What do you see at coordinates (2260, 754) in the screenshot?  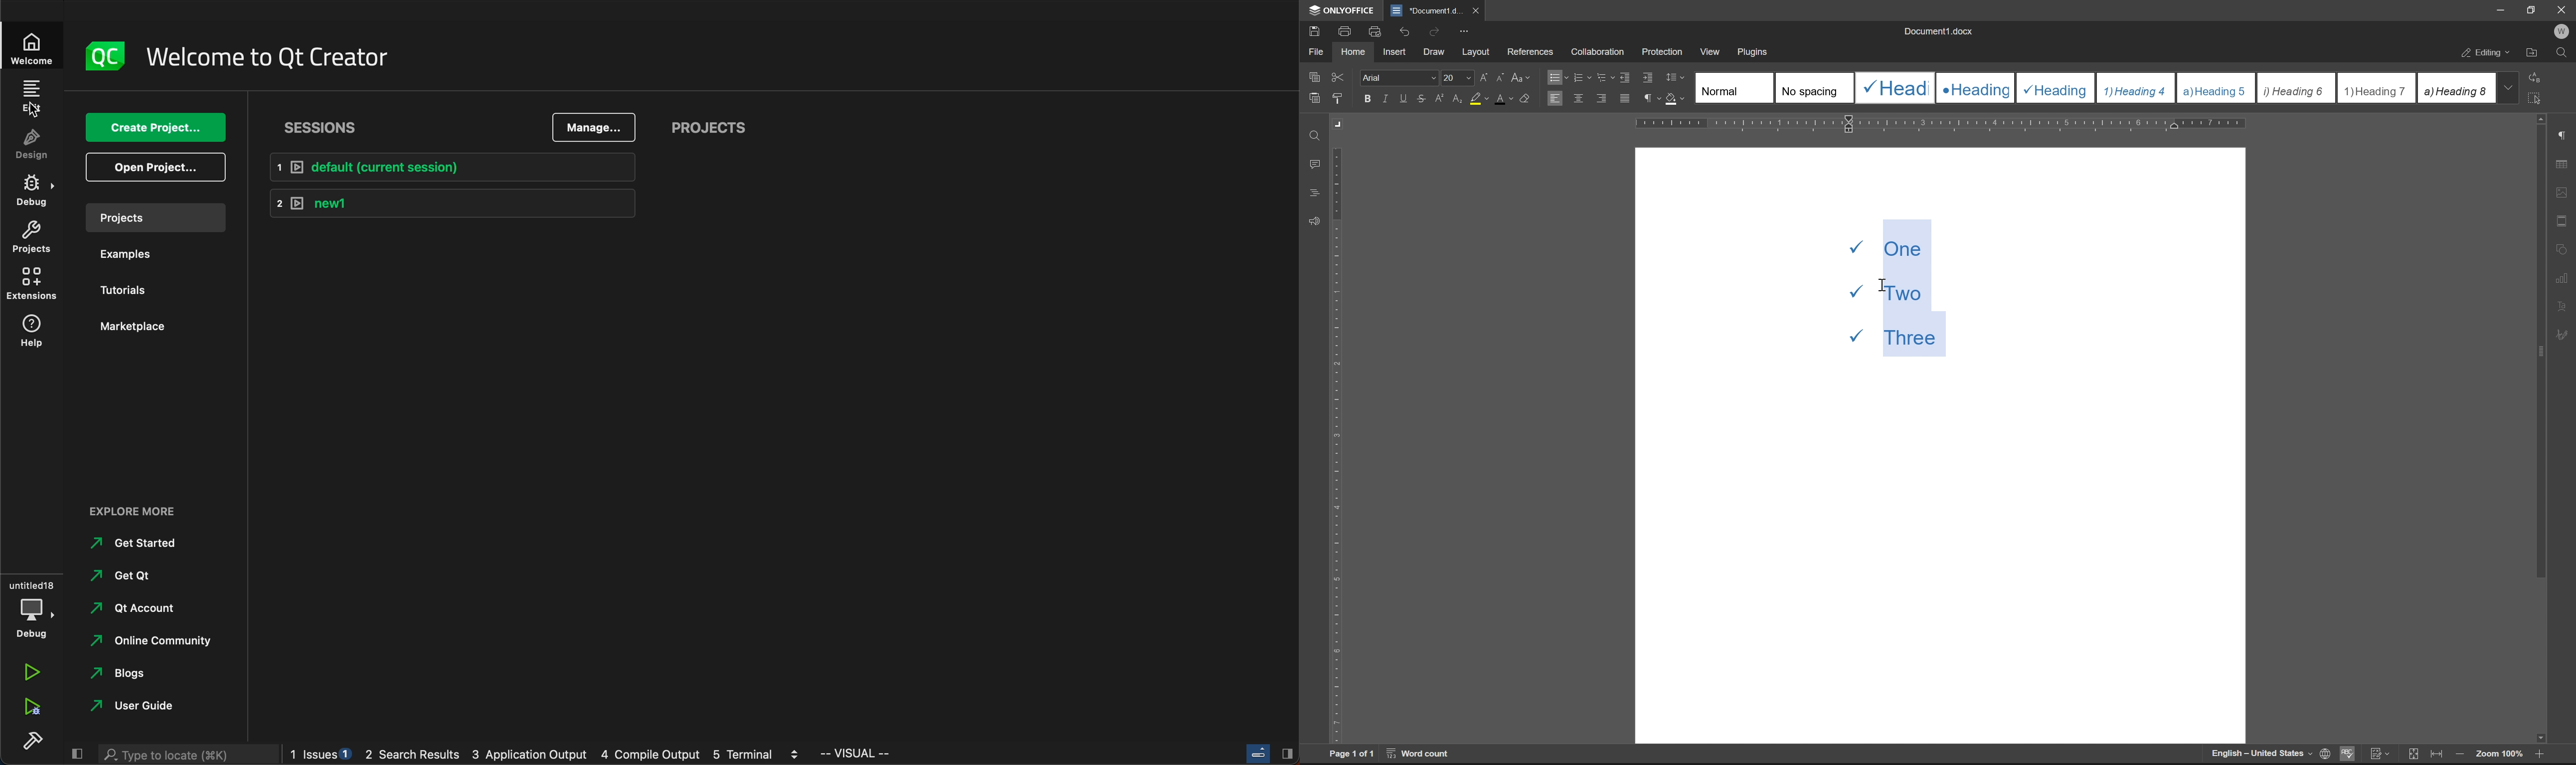 I see `English-United States` at bounding box center [2260, 754].